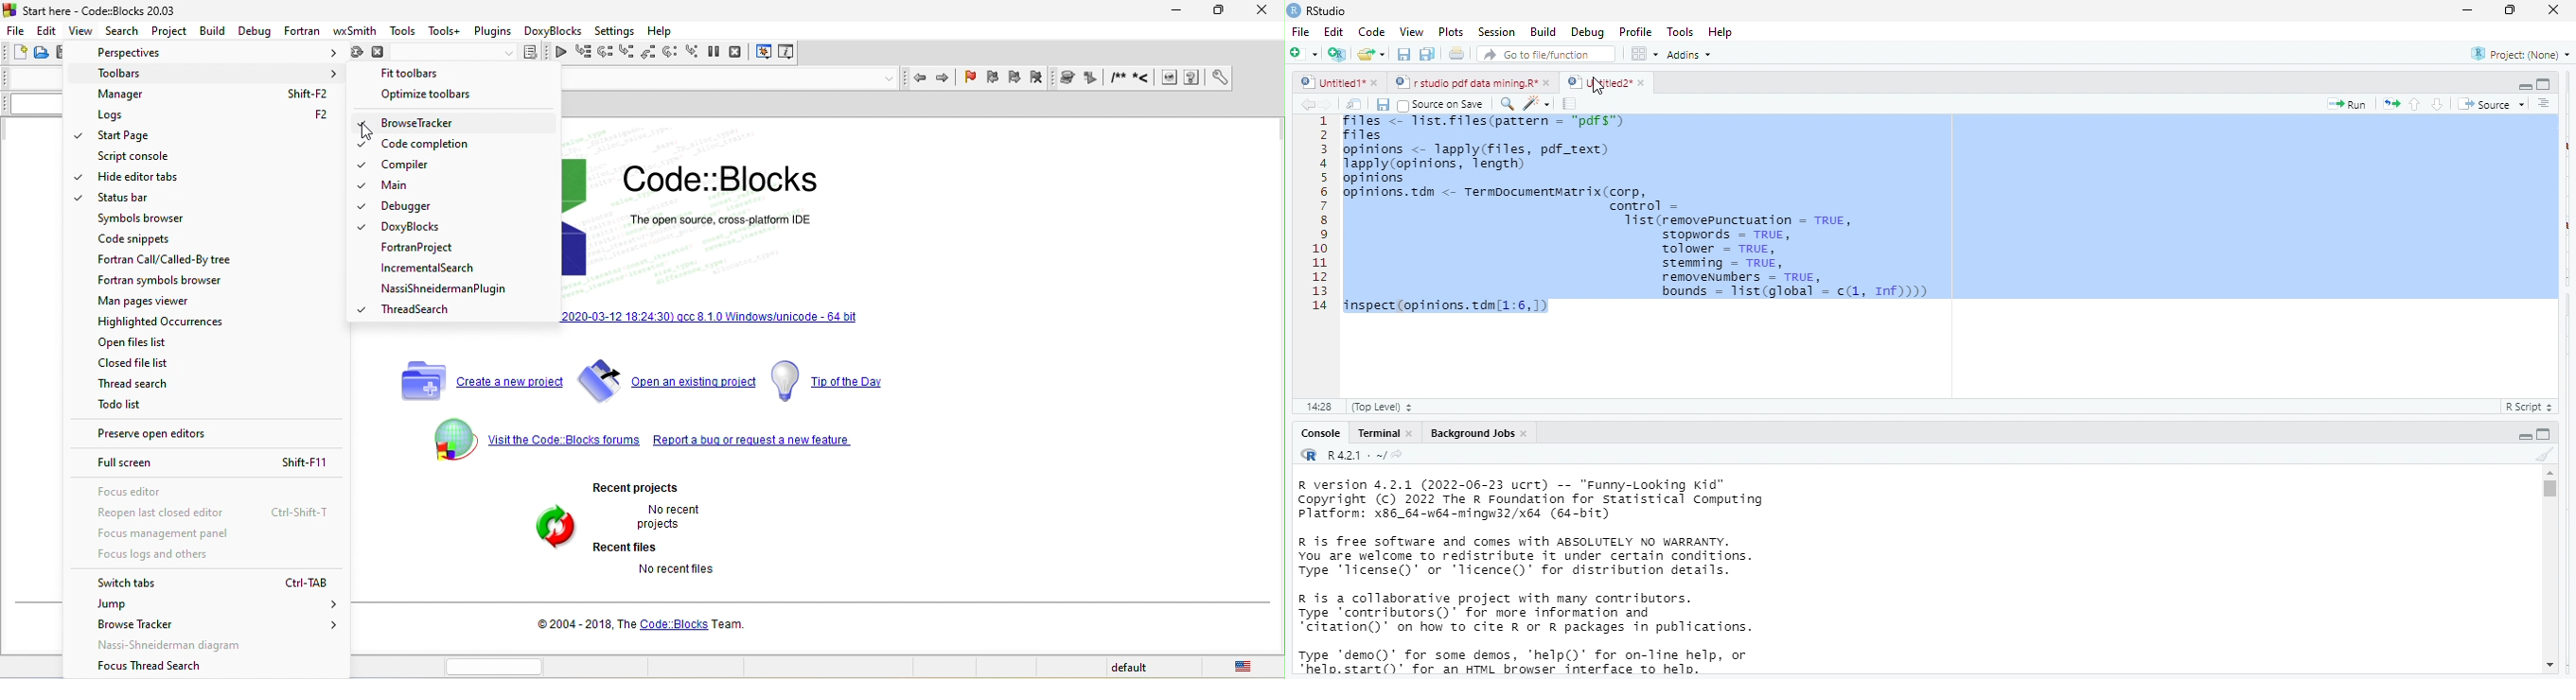 The width and height of the screenshot is (2576, 700). Describe the element at coordinates (1548, 83) in the screenshot. I see `close` at that location.